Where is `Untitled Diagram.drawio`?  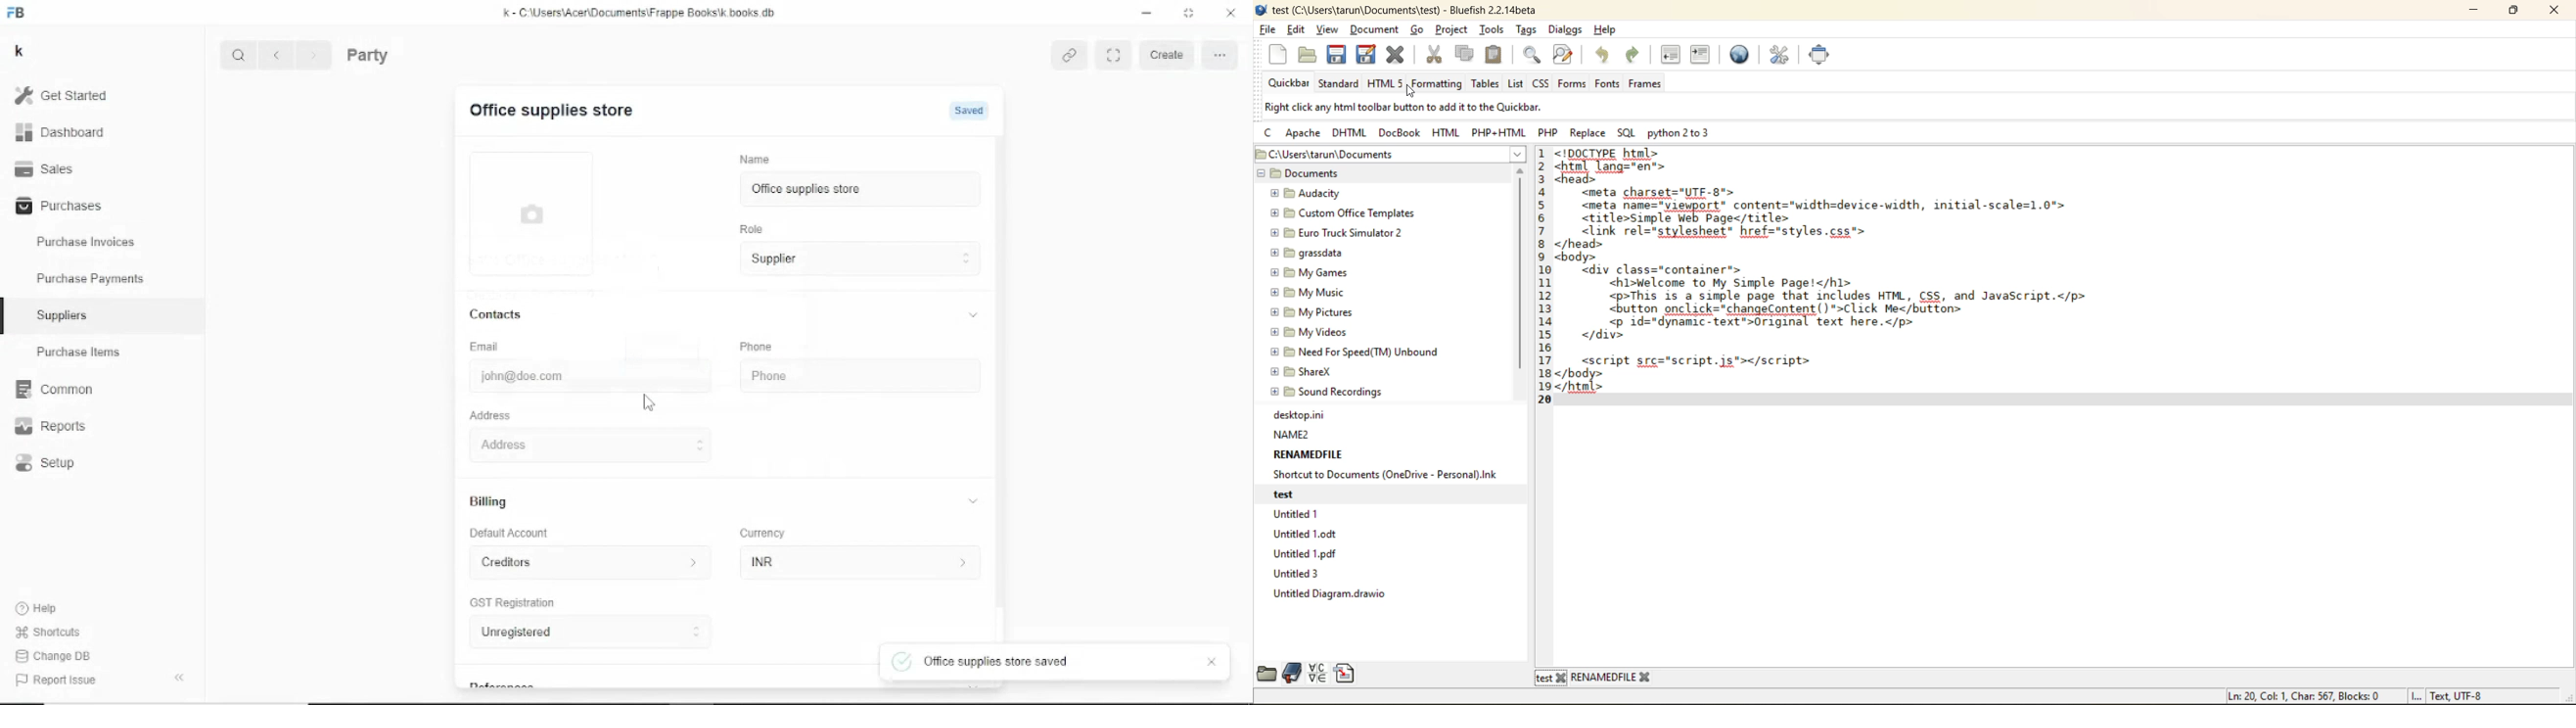 Untitled Diagram.drawio is located at coordinates (1332, 597).